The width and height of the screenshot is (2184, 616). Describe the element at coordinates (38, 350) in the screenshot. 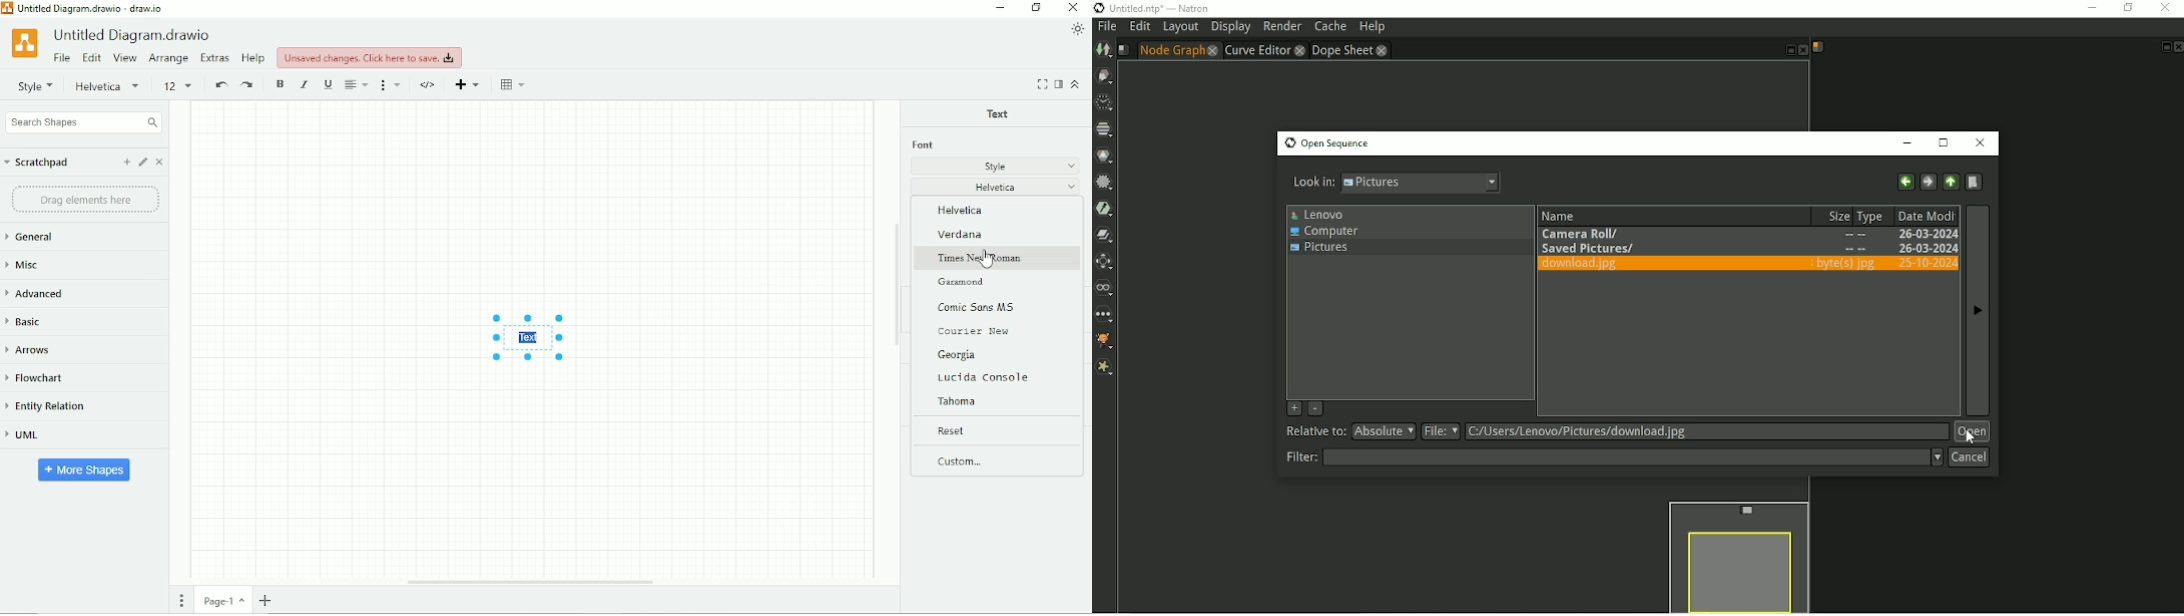

I see `Arrows` at that location.